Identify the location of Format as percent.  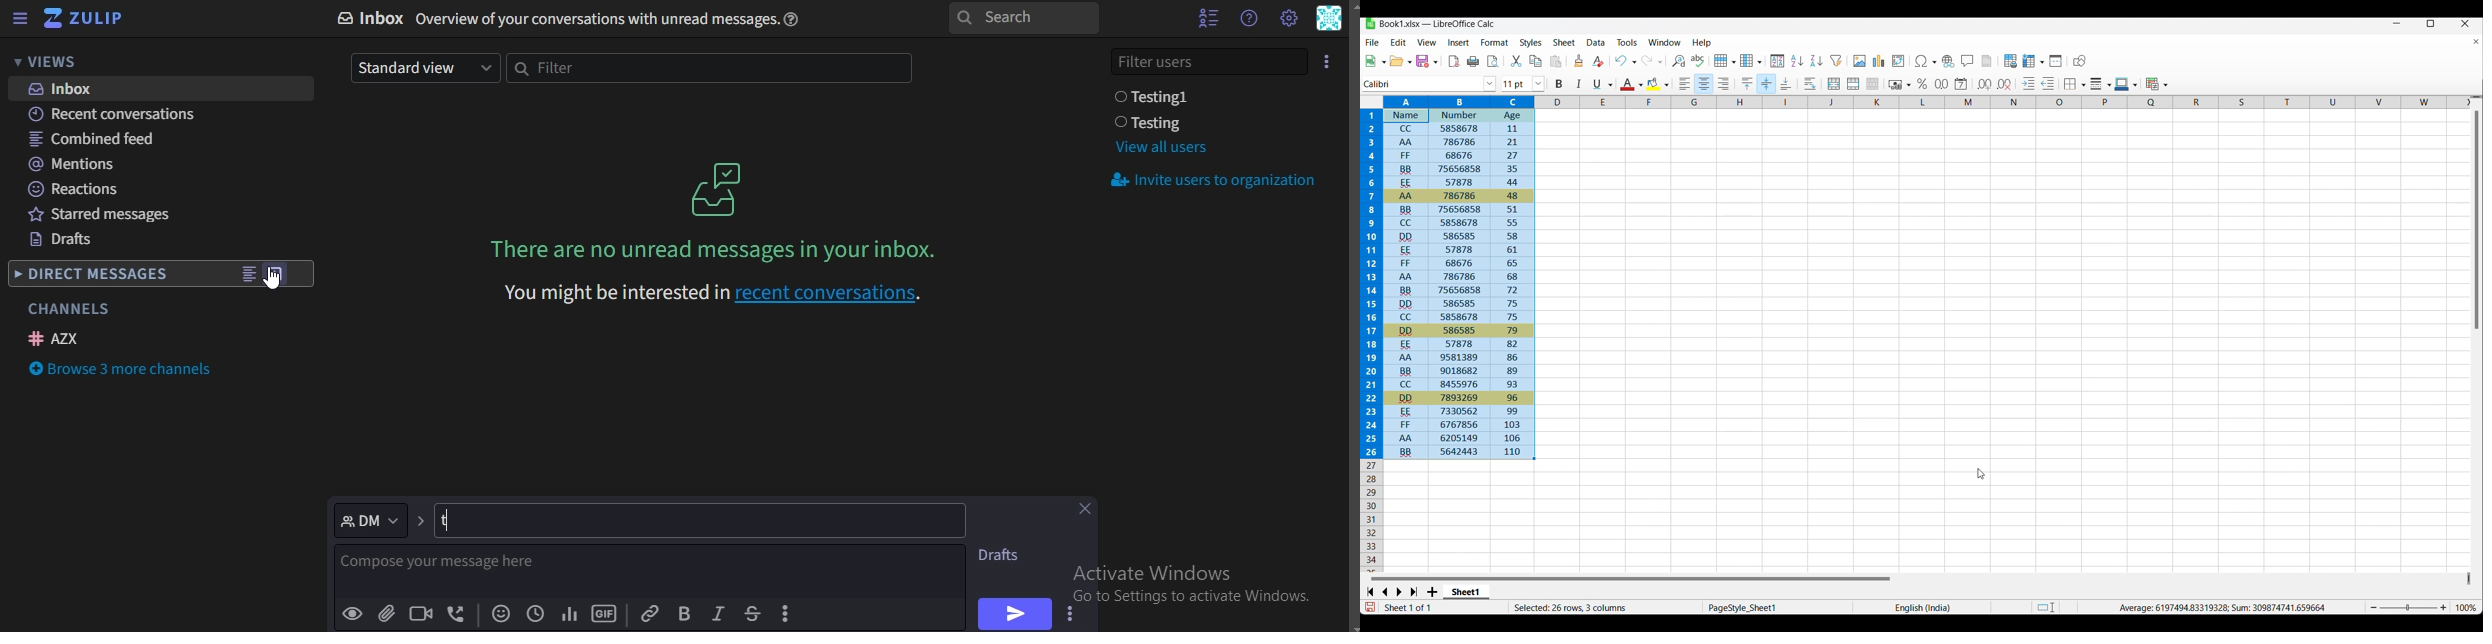
(1922, 84).